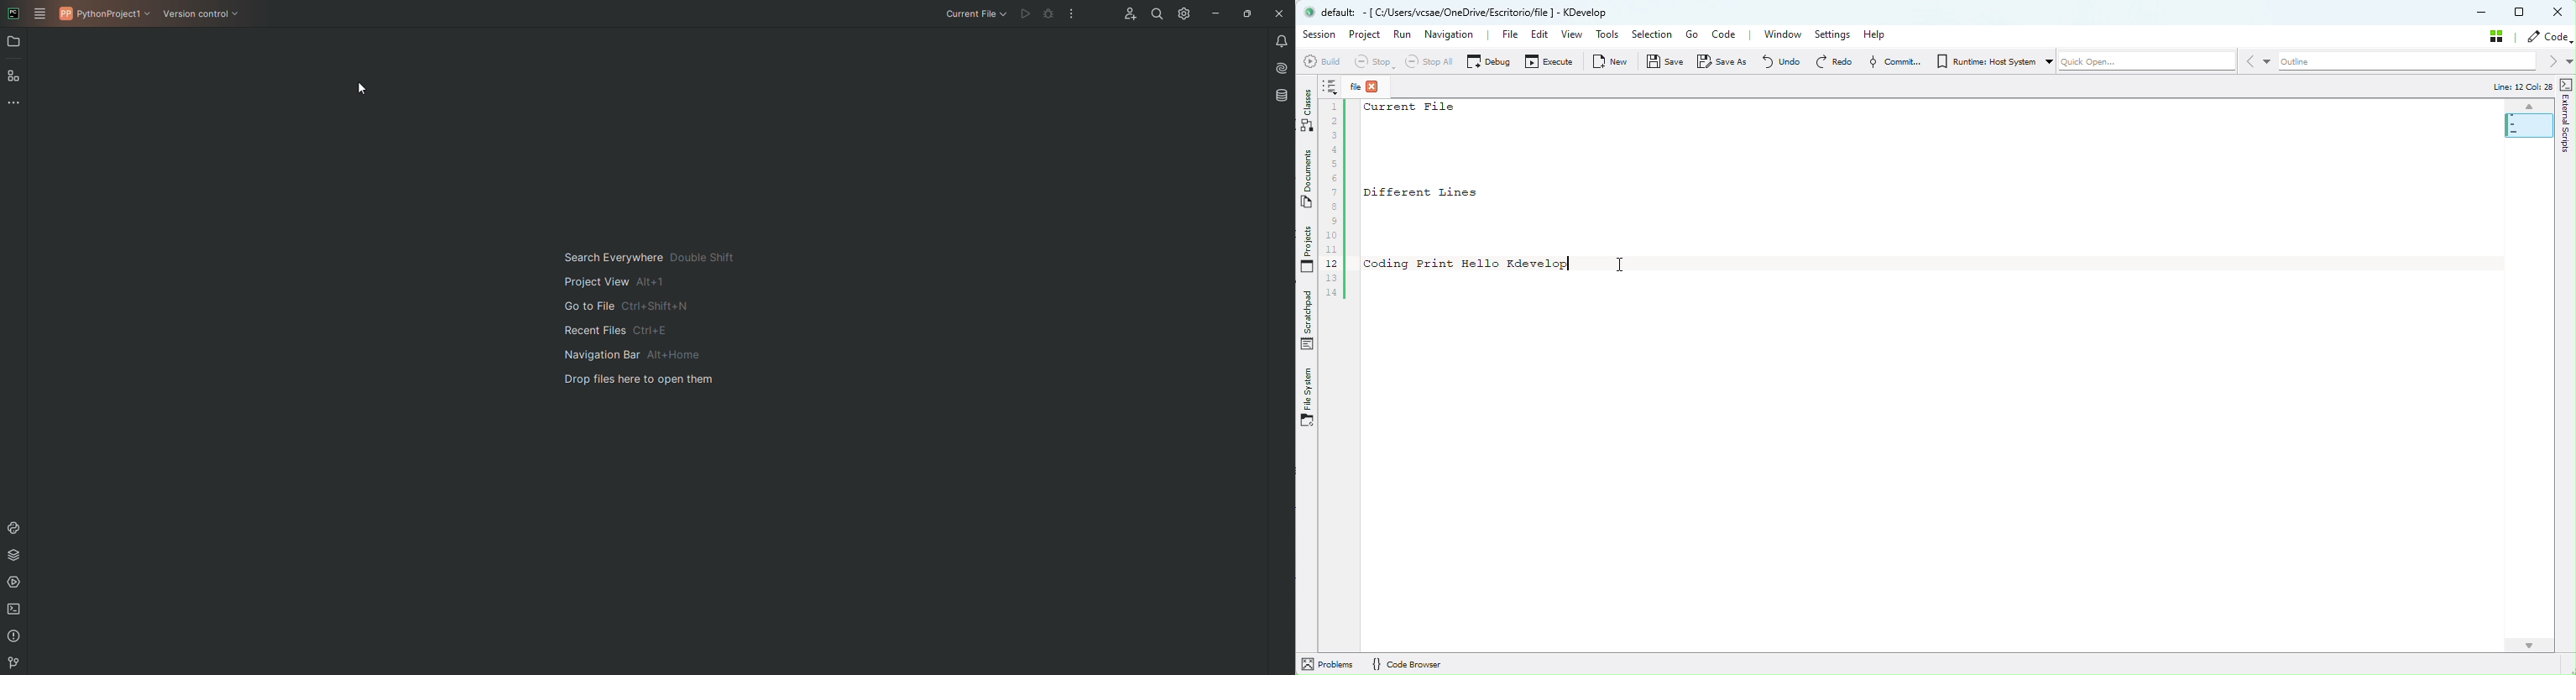  What do you see at coordinates (16, 78) in the screenshot?
I see `Structure` at bounding box center [16, 78].